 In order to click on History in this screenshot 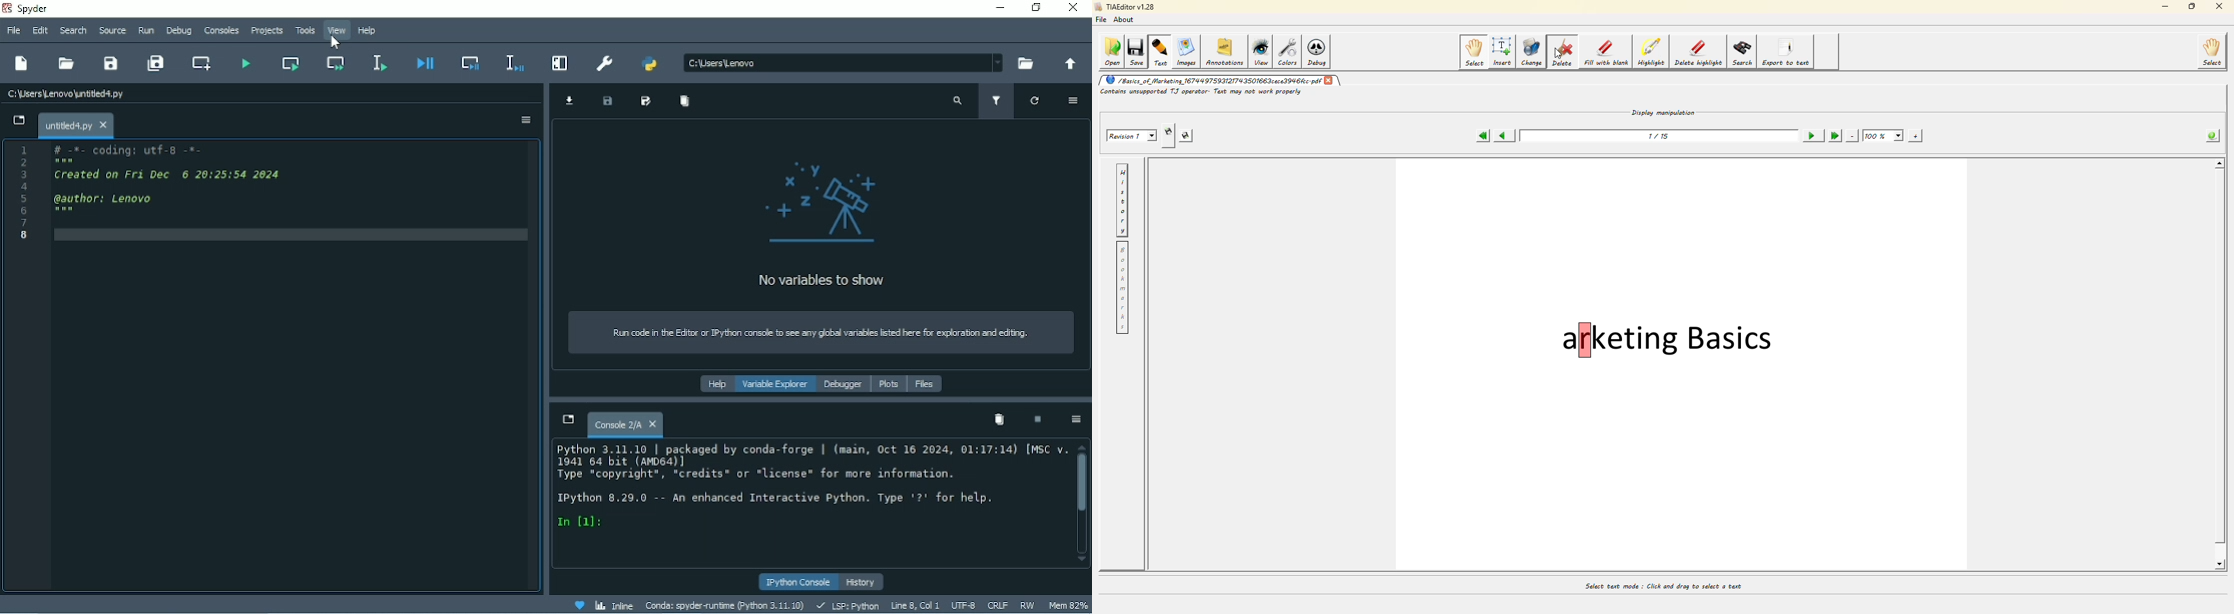, I will do `click(862, 582)`.